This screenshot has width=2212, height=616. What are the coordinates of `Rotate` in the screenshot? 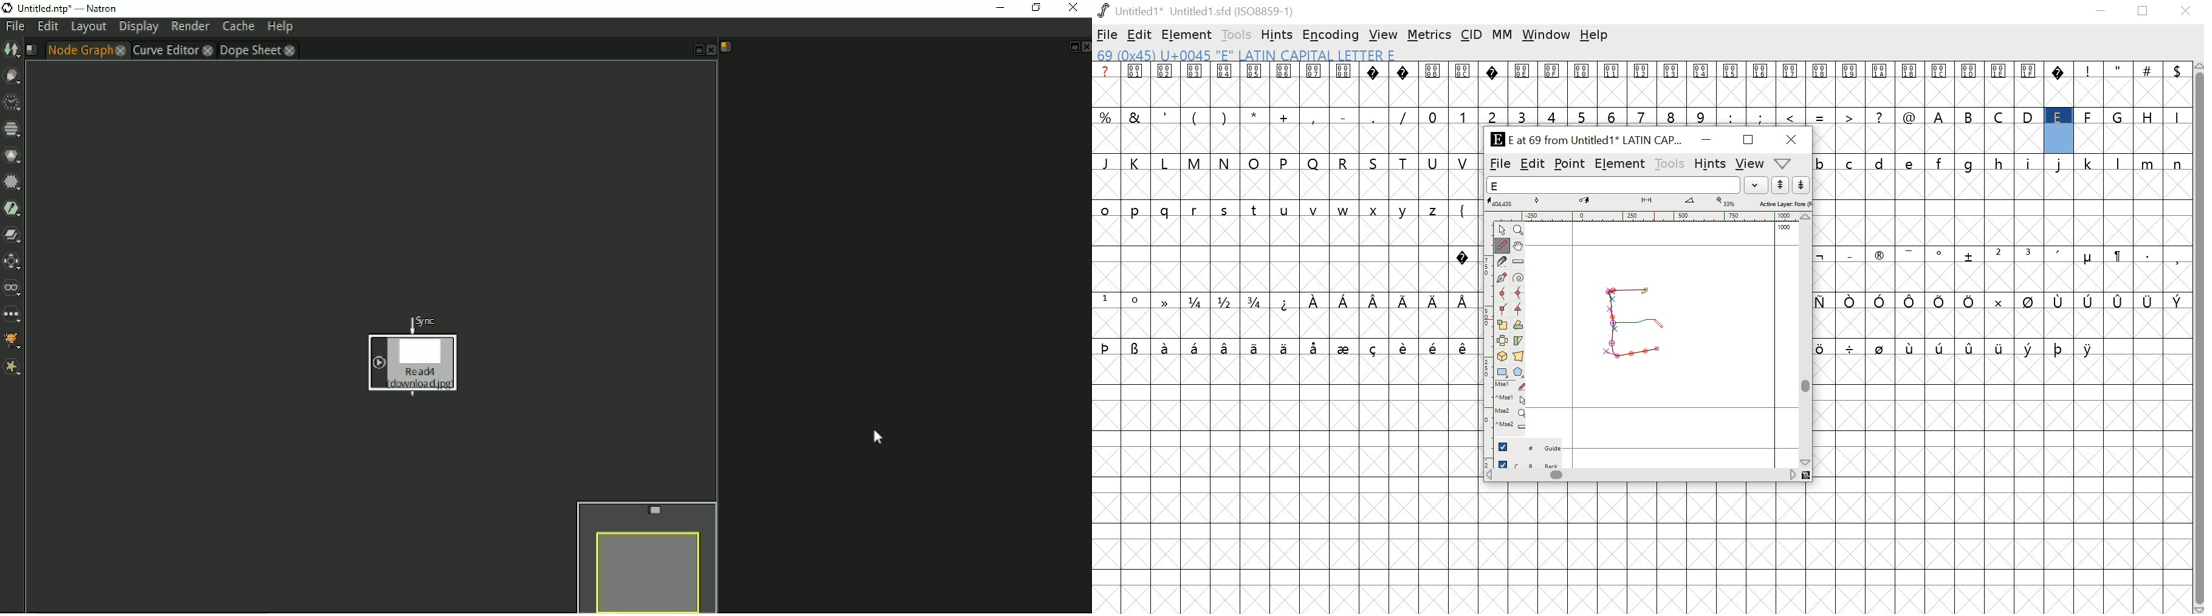 It's located at (1519, 325).